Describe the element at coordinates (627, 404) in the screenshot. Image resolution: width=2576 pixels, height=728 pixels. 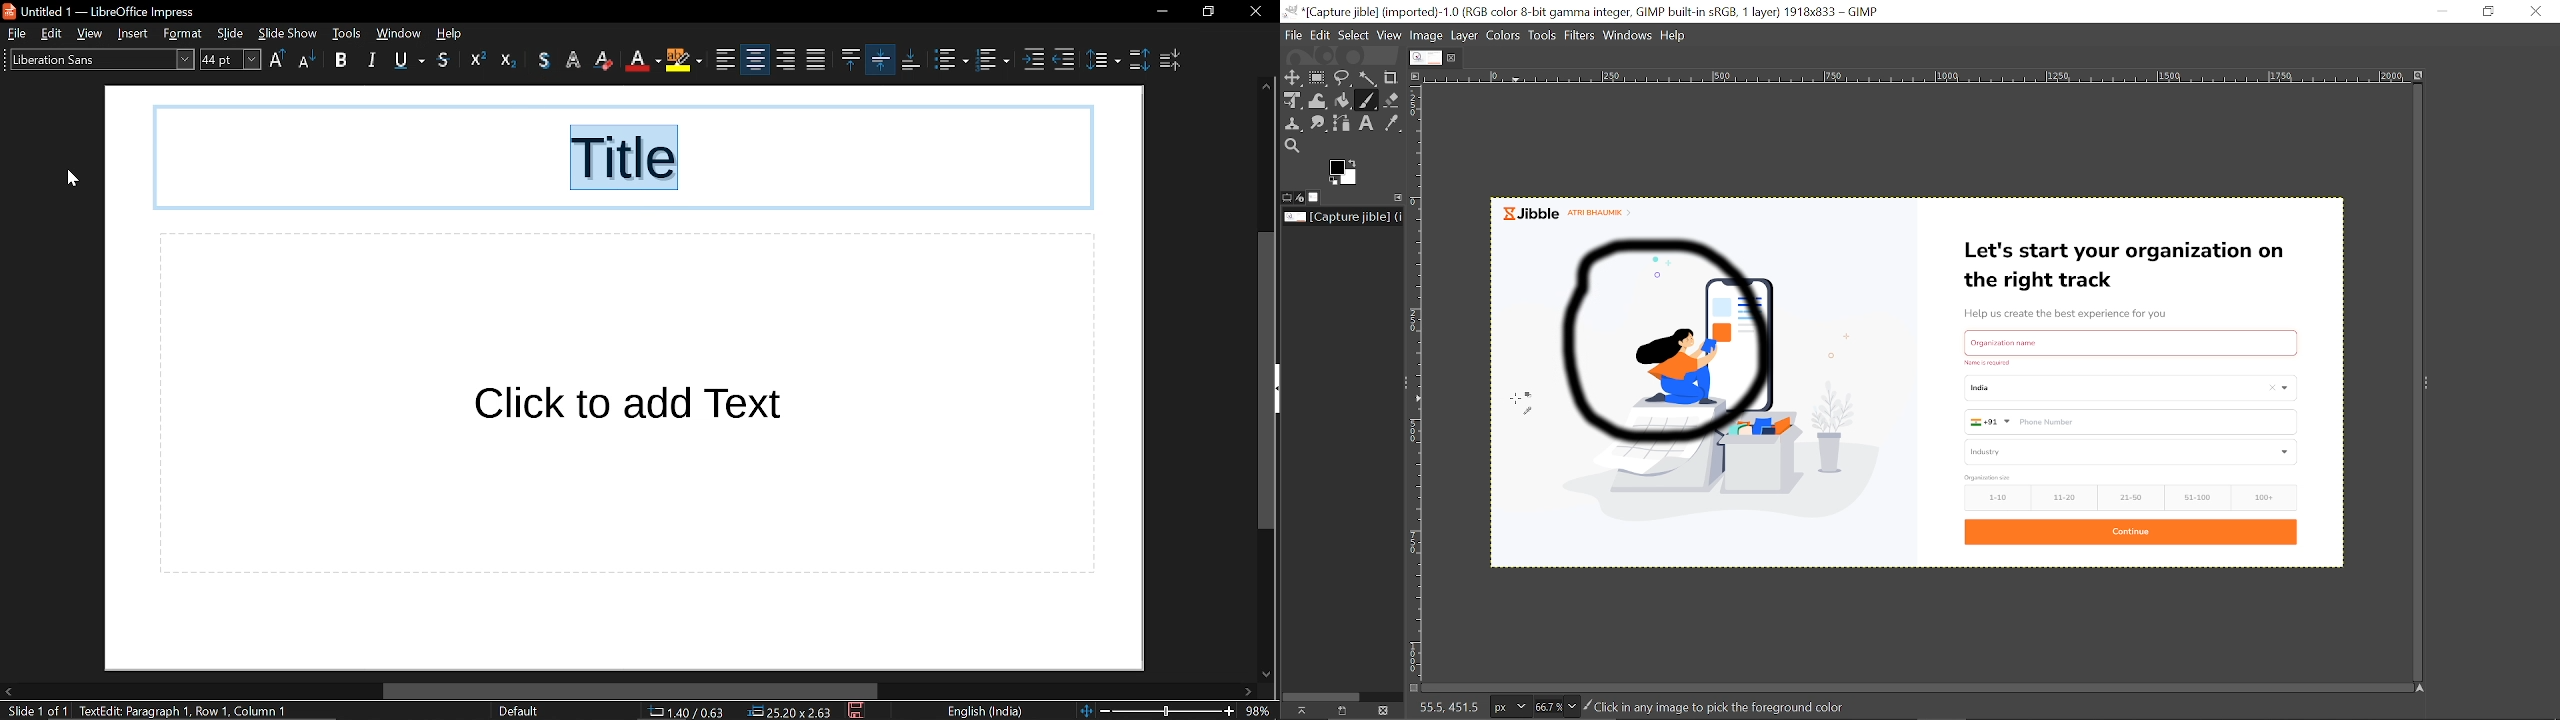
I see `click to add text` at that location.